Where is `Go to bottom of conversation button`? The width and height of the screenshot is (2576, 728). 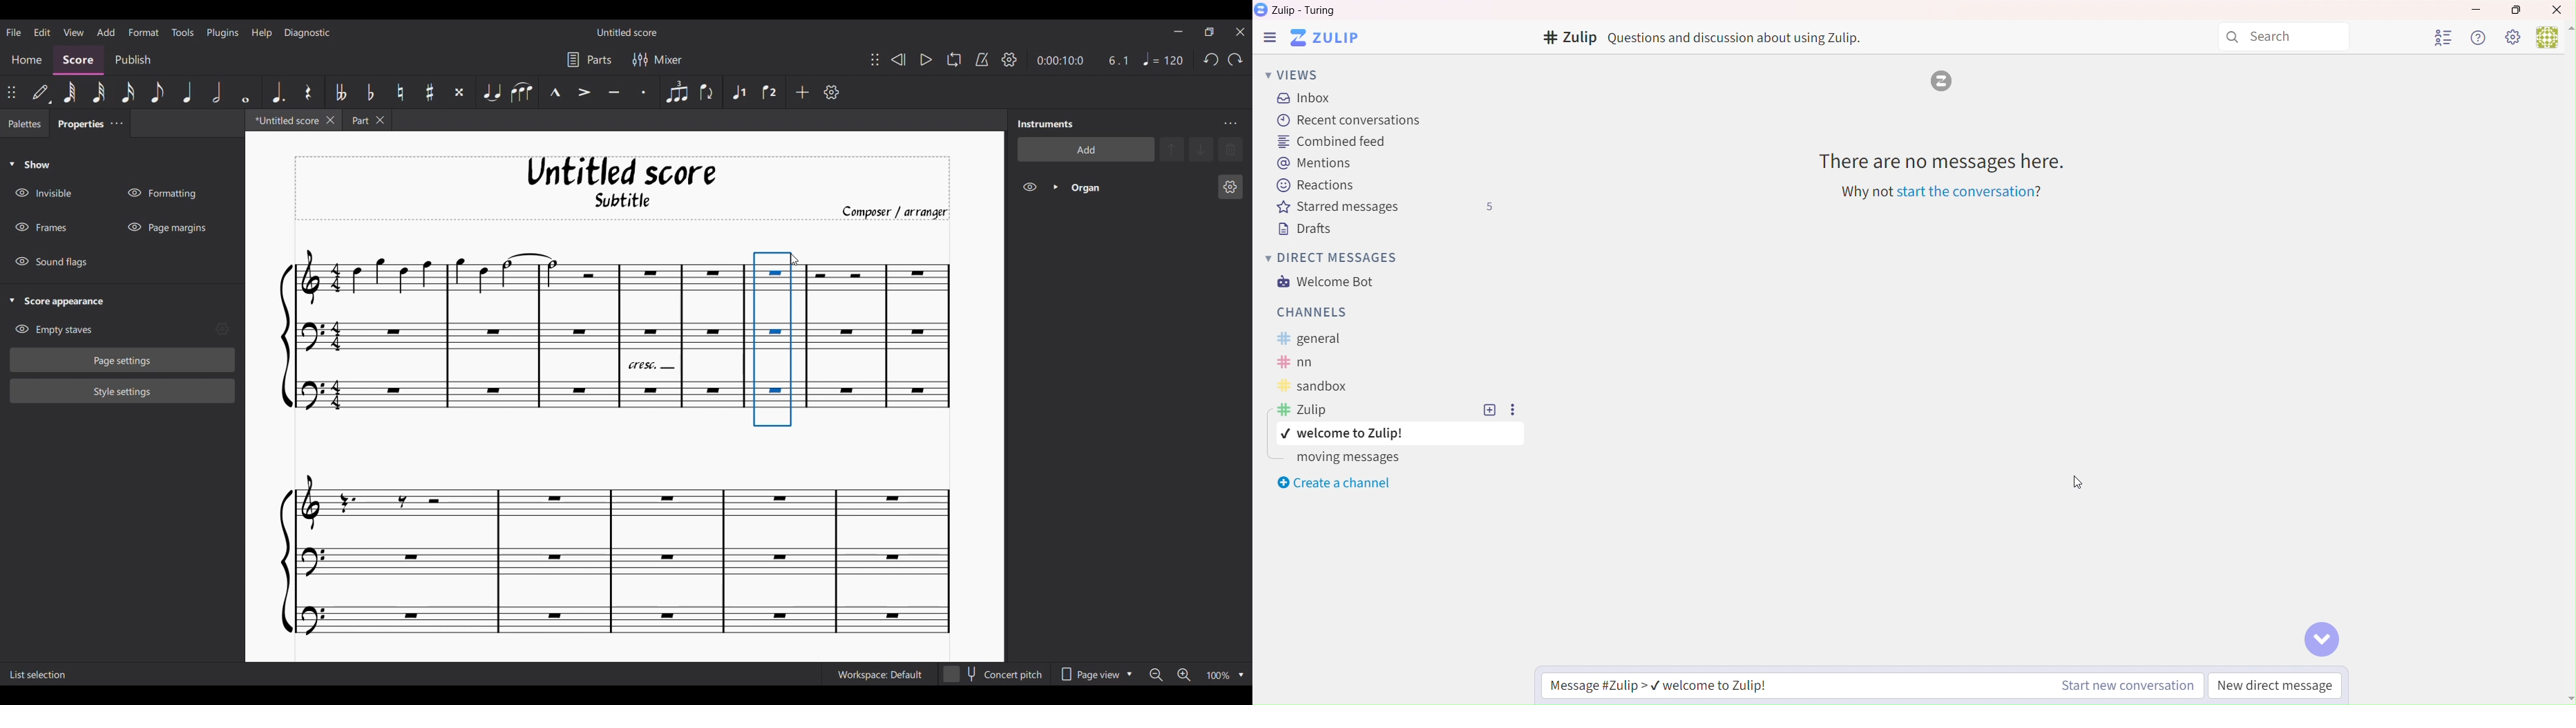
Go to bottom of conversation button is located at coordinates (2321, 639).